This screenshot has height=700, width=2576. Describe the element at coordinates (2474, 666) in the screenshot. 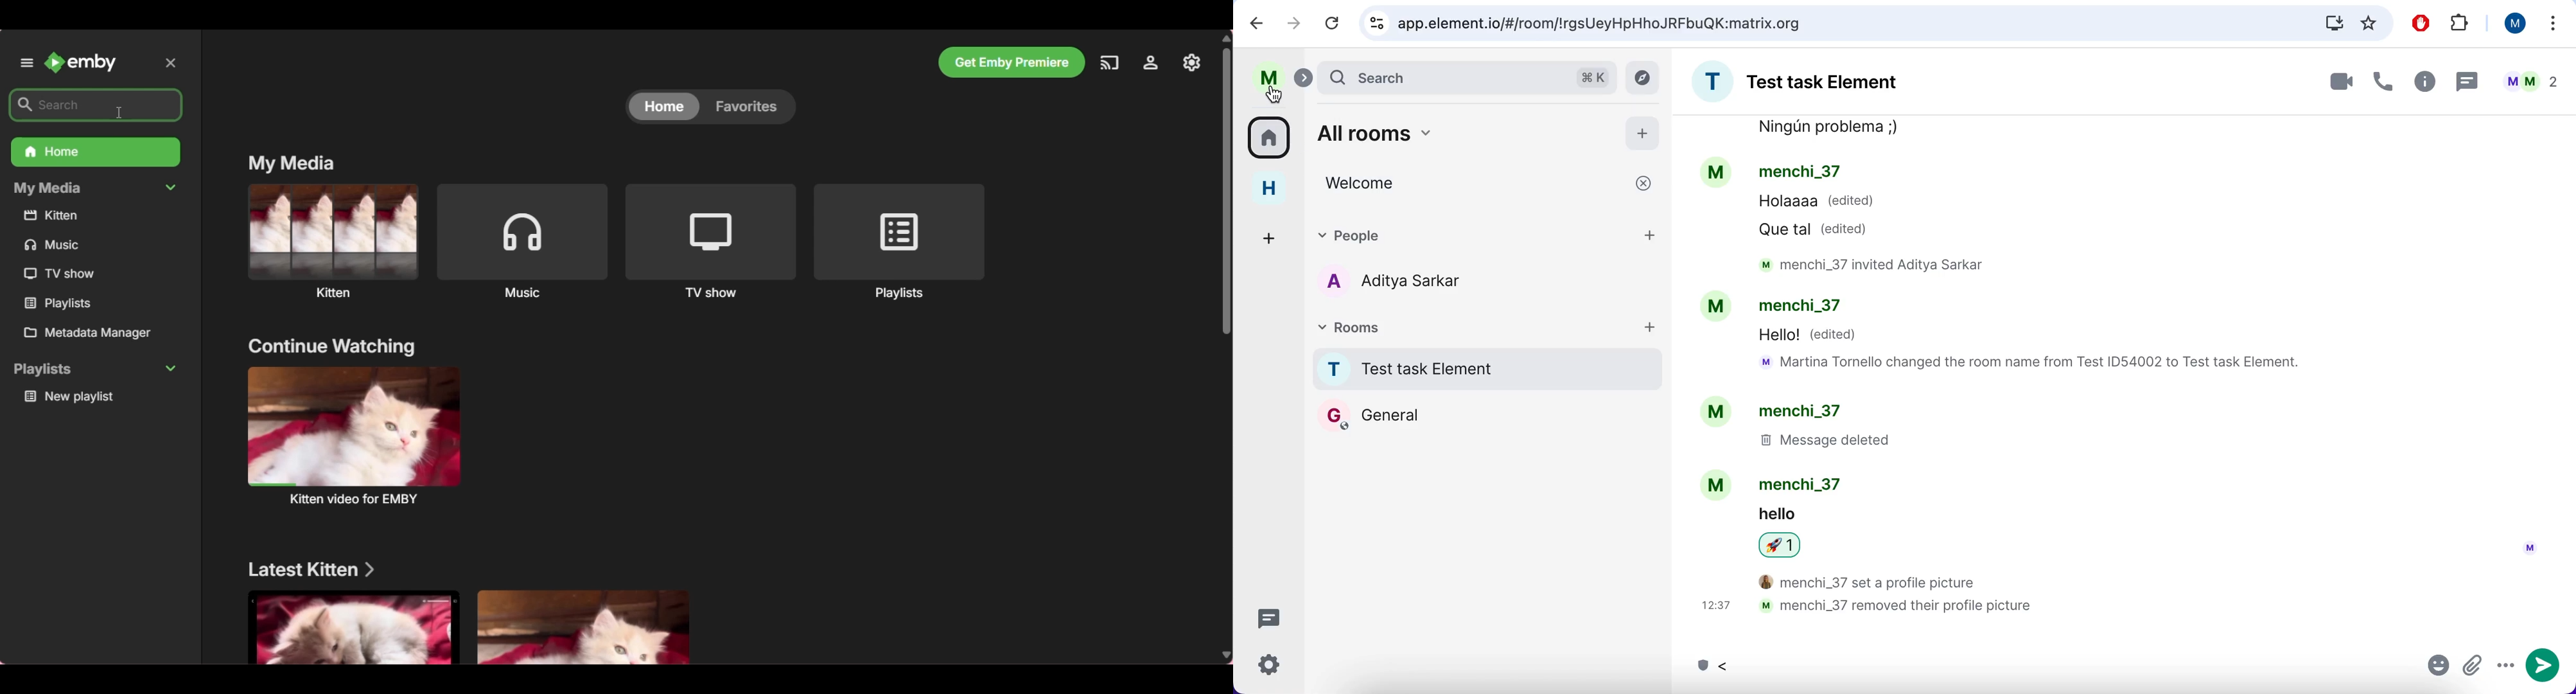

I see `attachments` at that location.